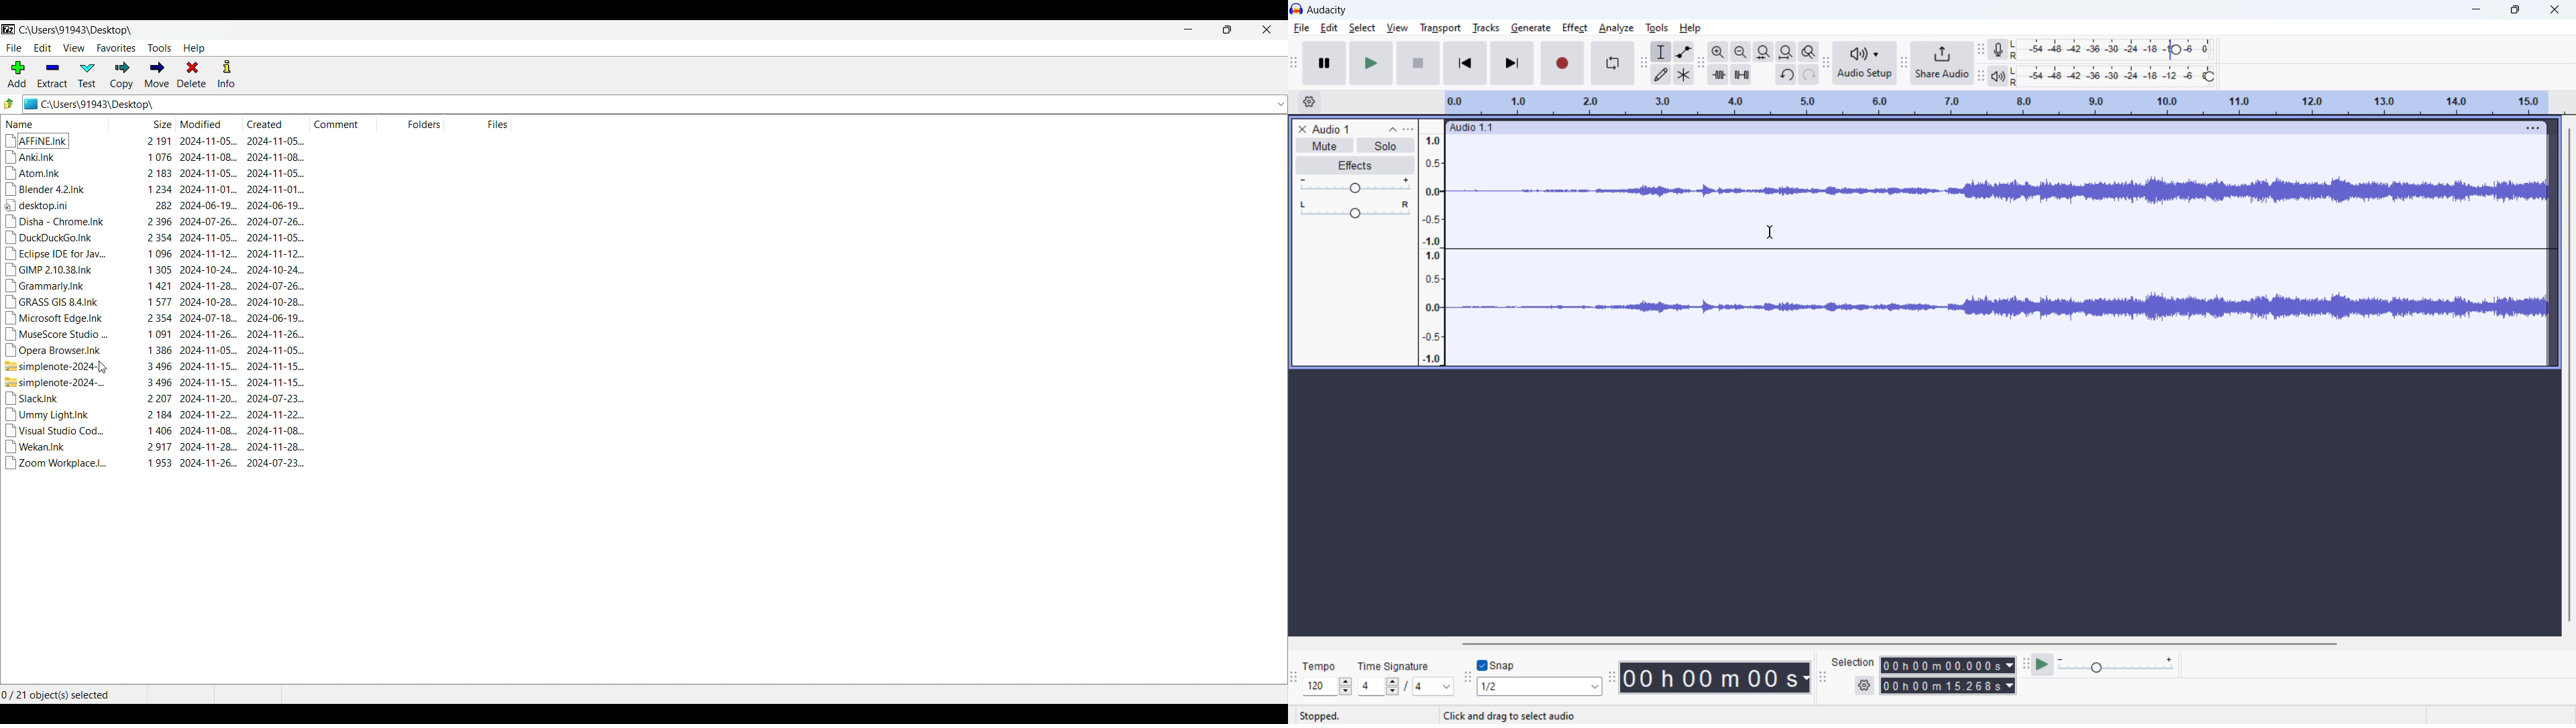  Describe the element at coordinates (1324, 145) in the screenshot. I see `mute` at that location.